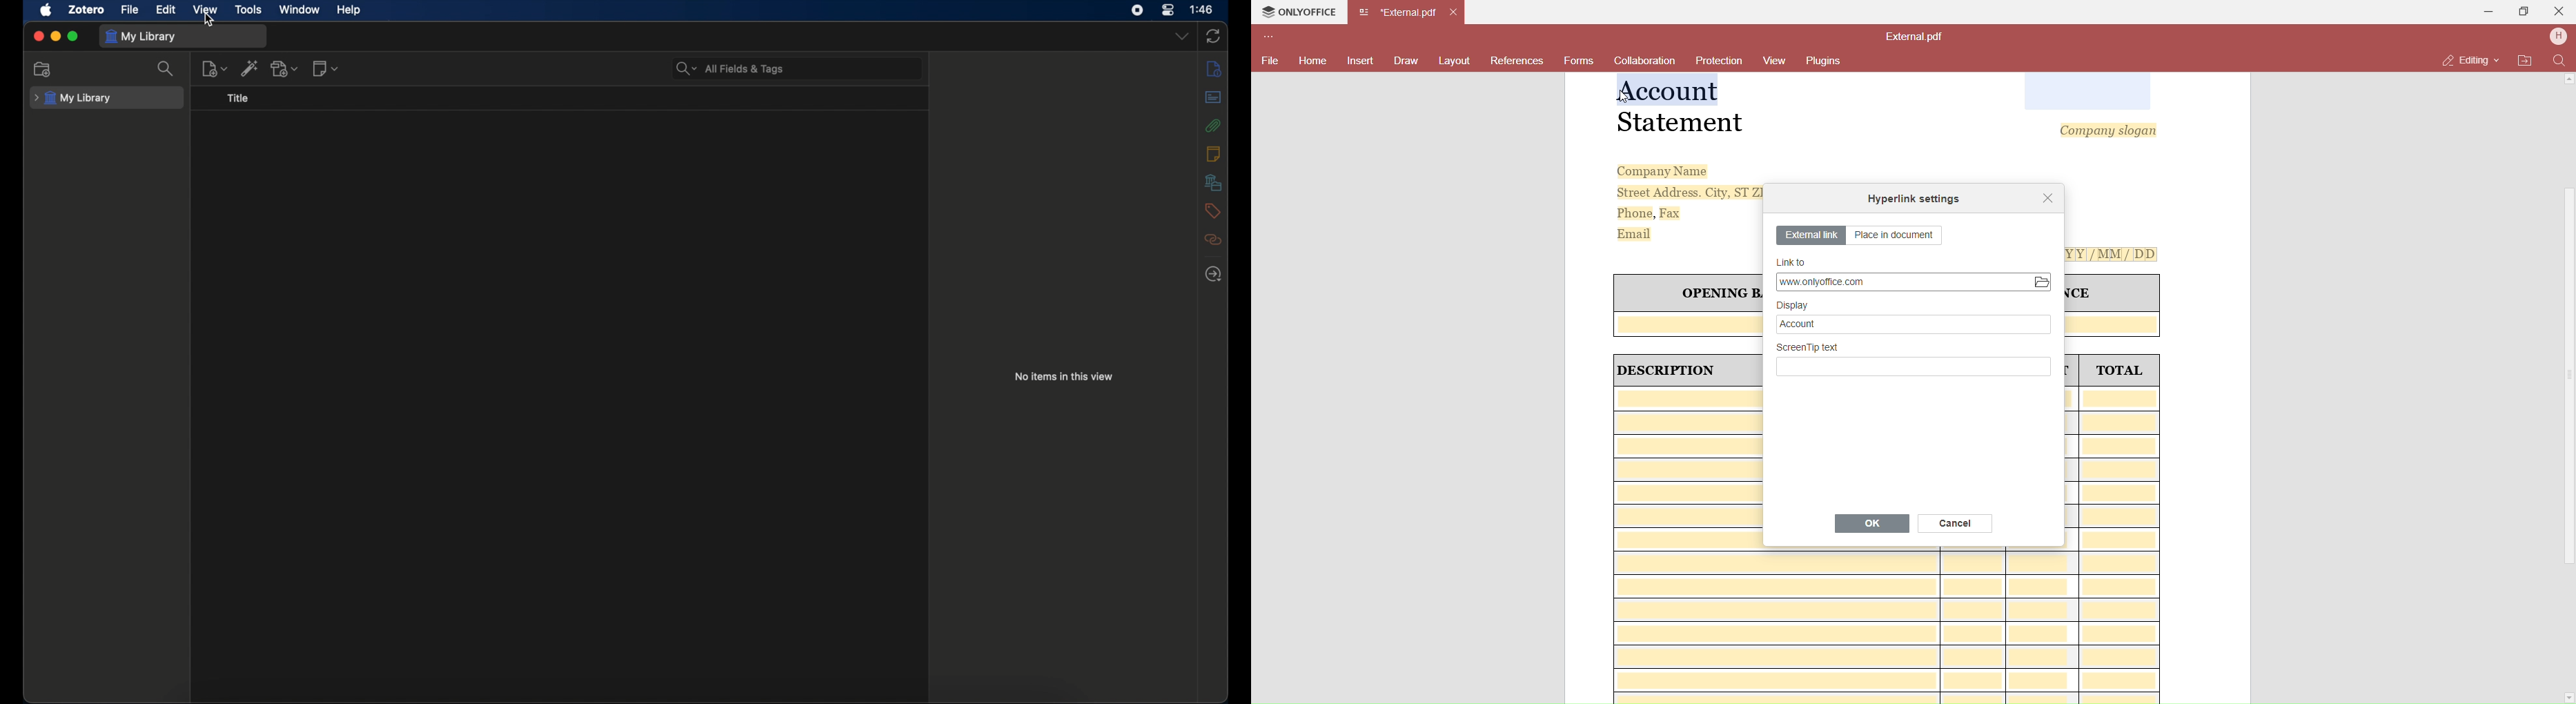  Describe the element at coordinates (1811, 235) in the screenshot. I see `External link` at that location.